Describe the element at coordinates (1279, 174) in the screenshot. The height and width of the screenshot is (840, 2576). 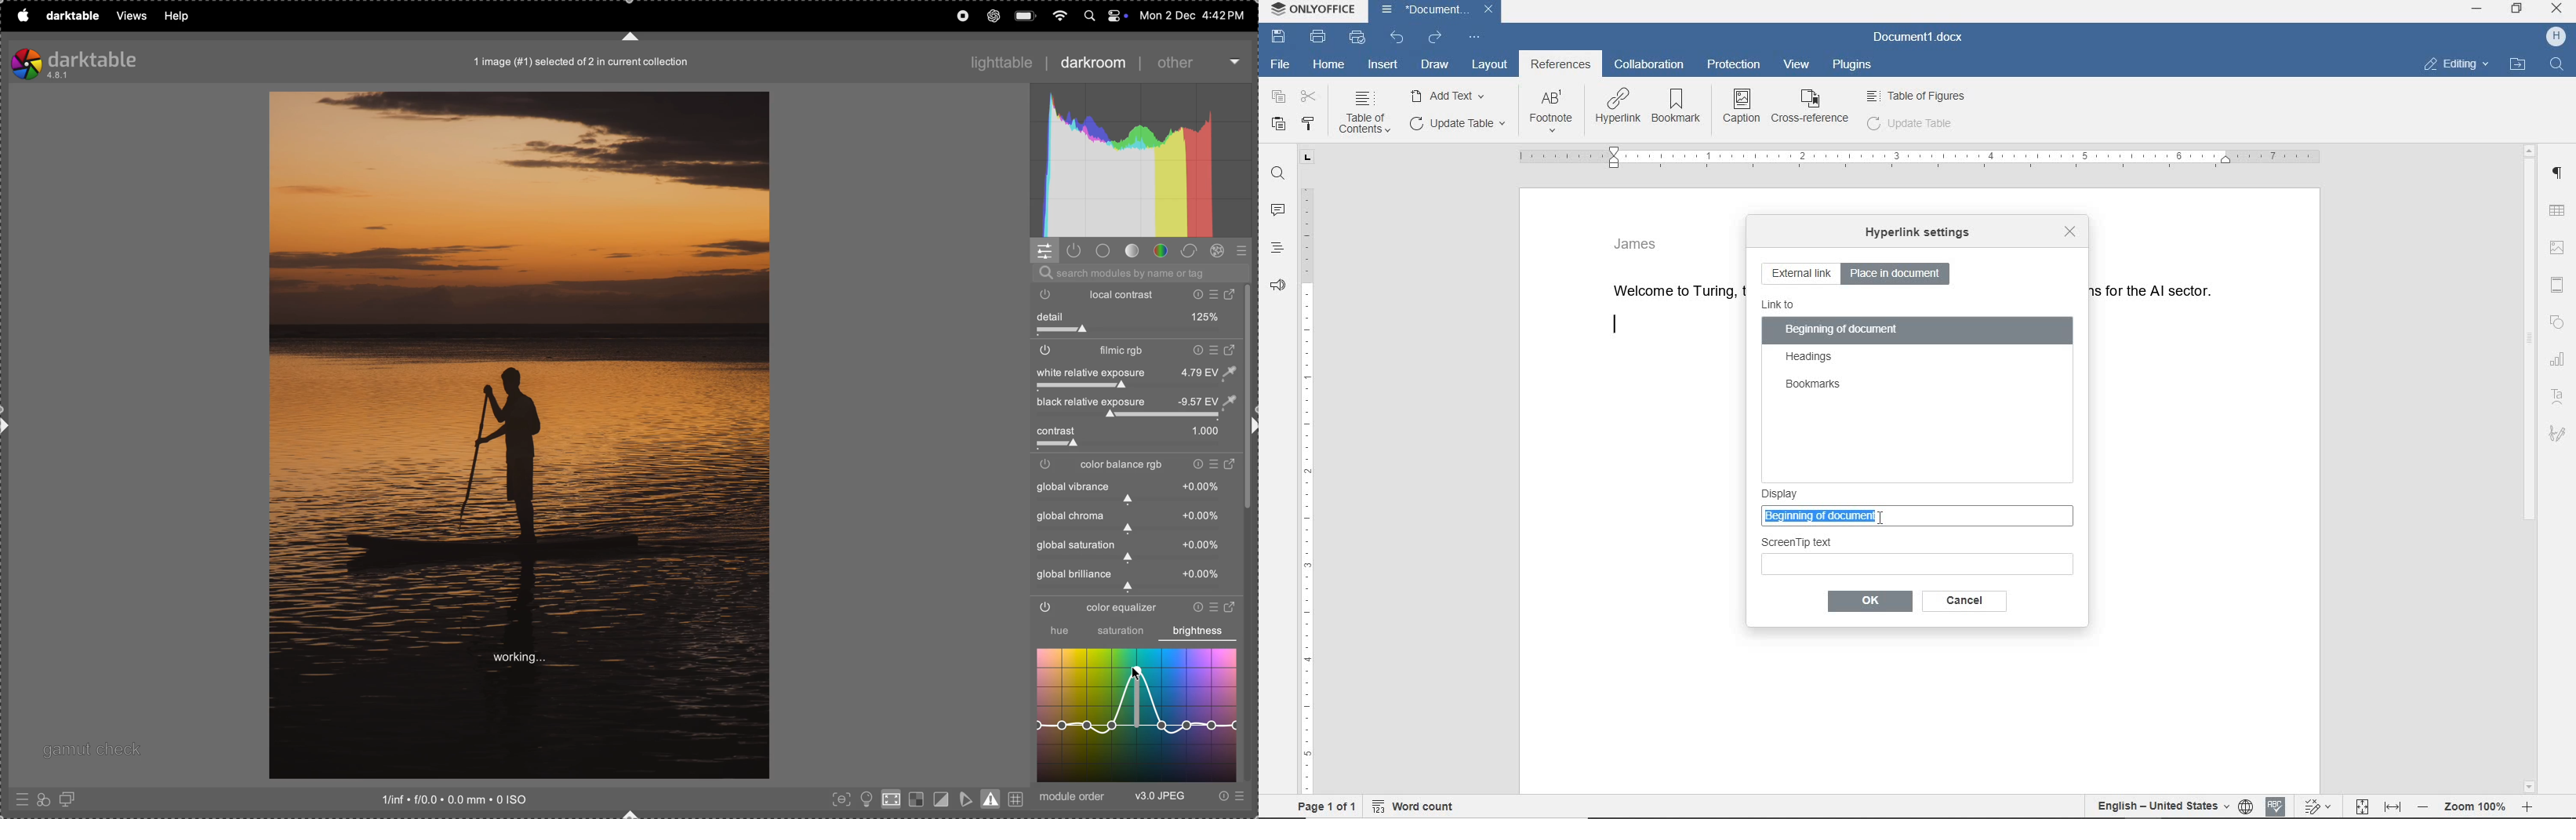
I see `find` at that location.